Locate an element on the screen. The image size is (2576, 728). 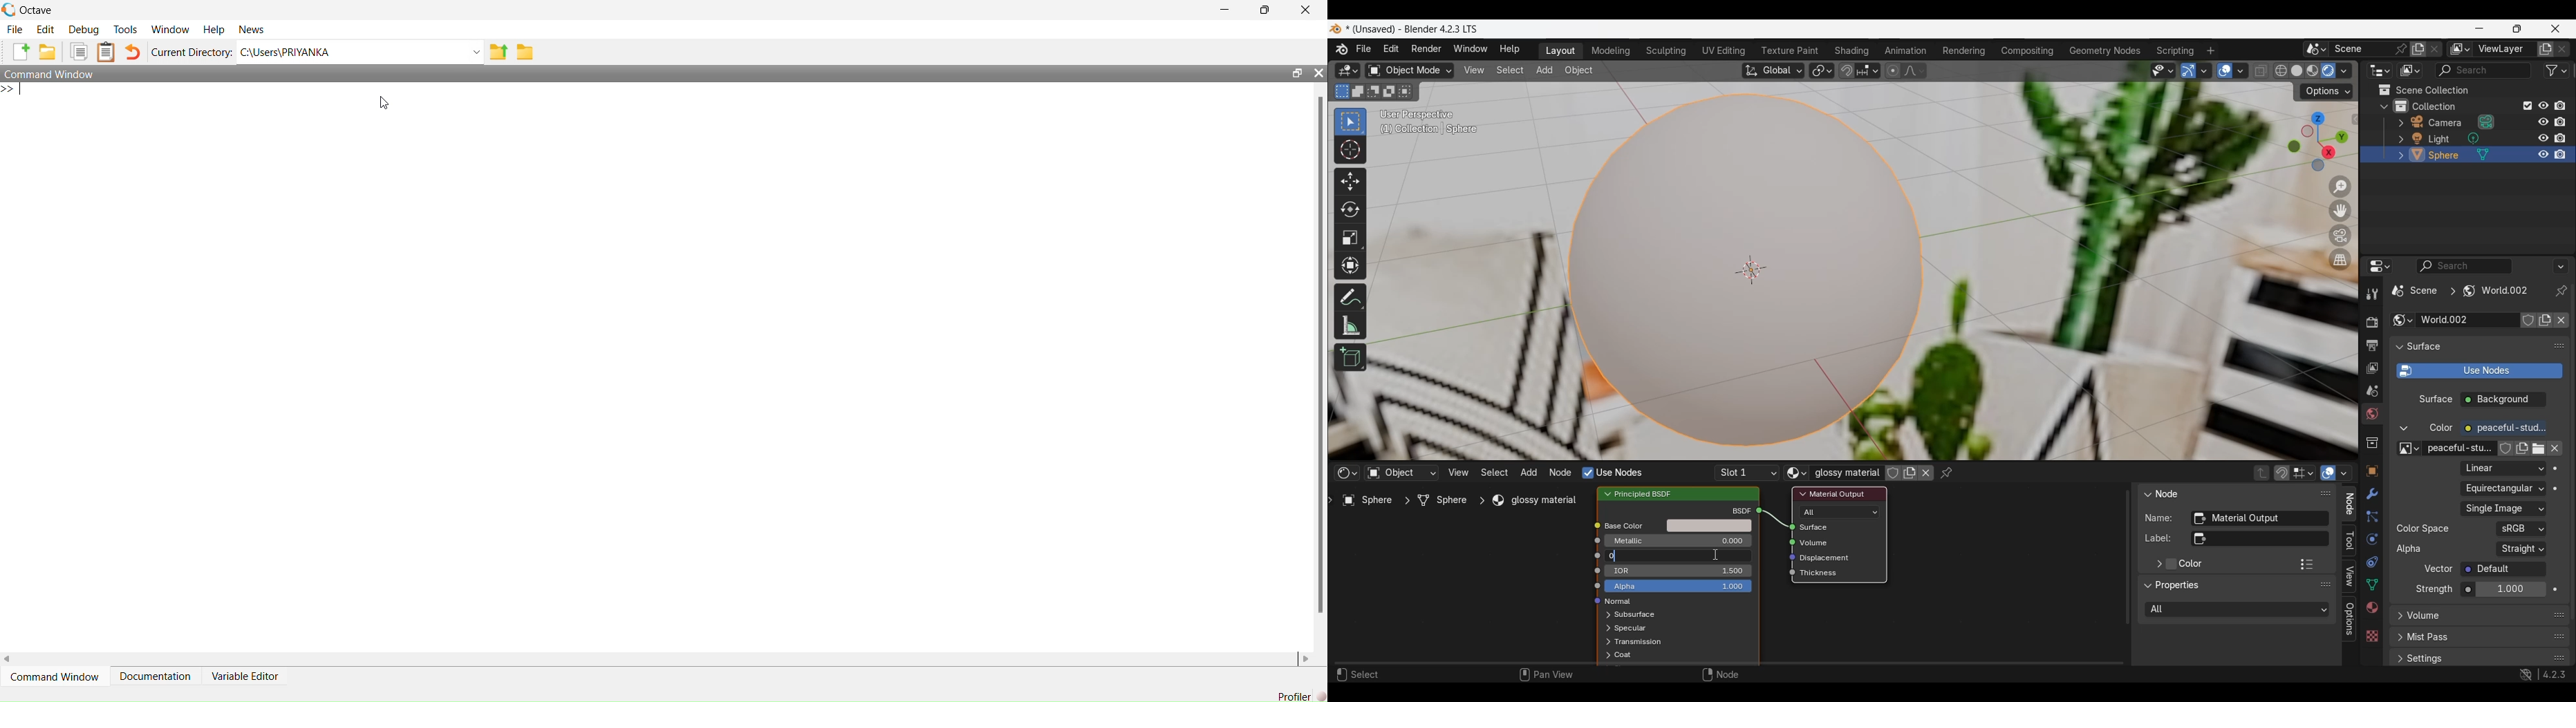
Node is located at coordinates (1720, 675).